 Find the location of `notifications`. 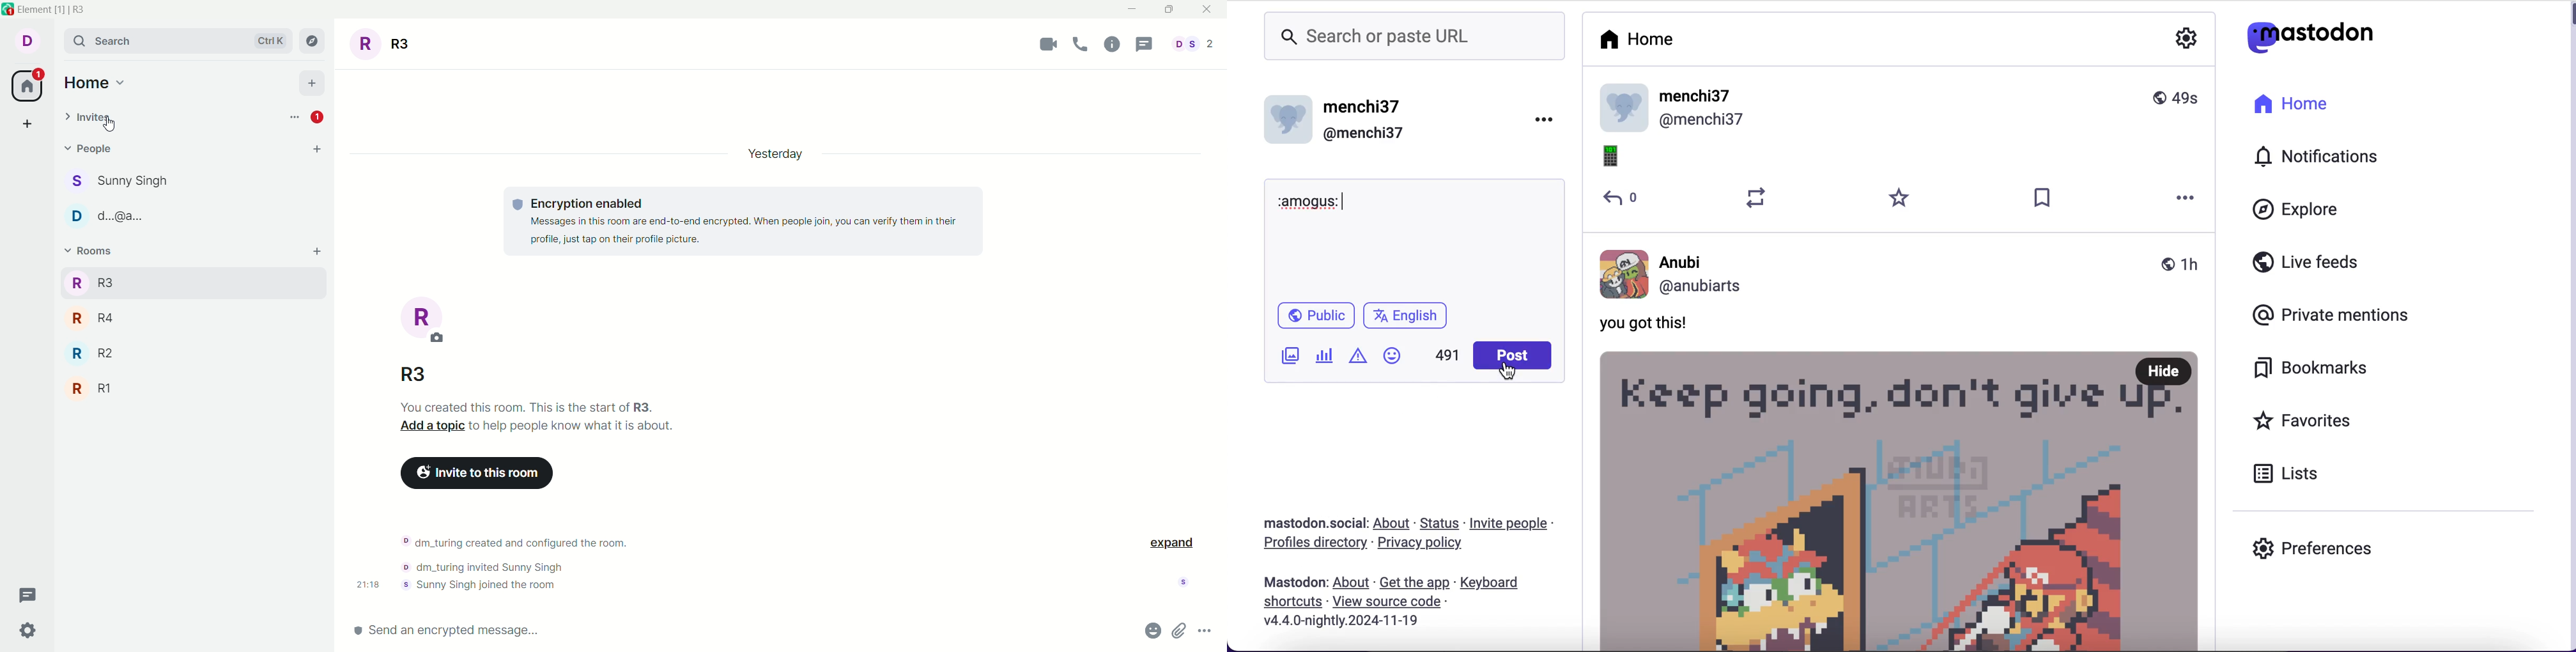

notifications is located at coordinates (2327, 155).